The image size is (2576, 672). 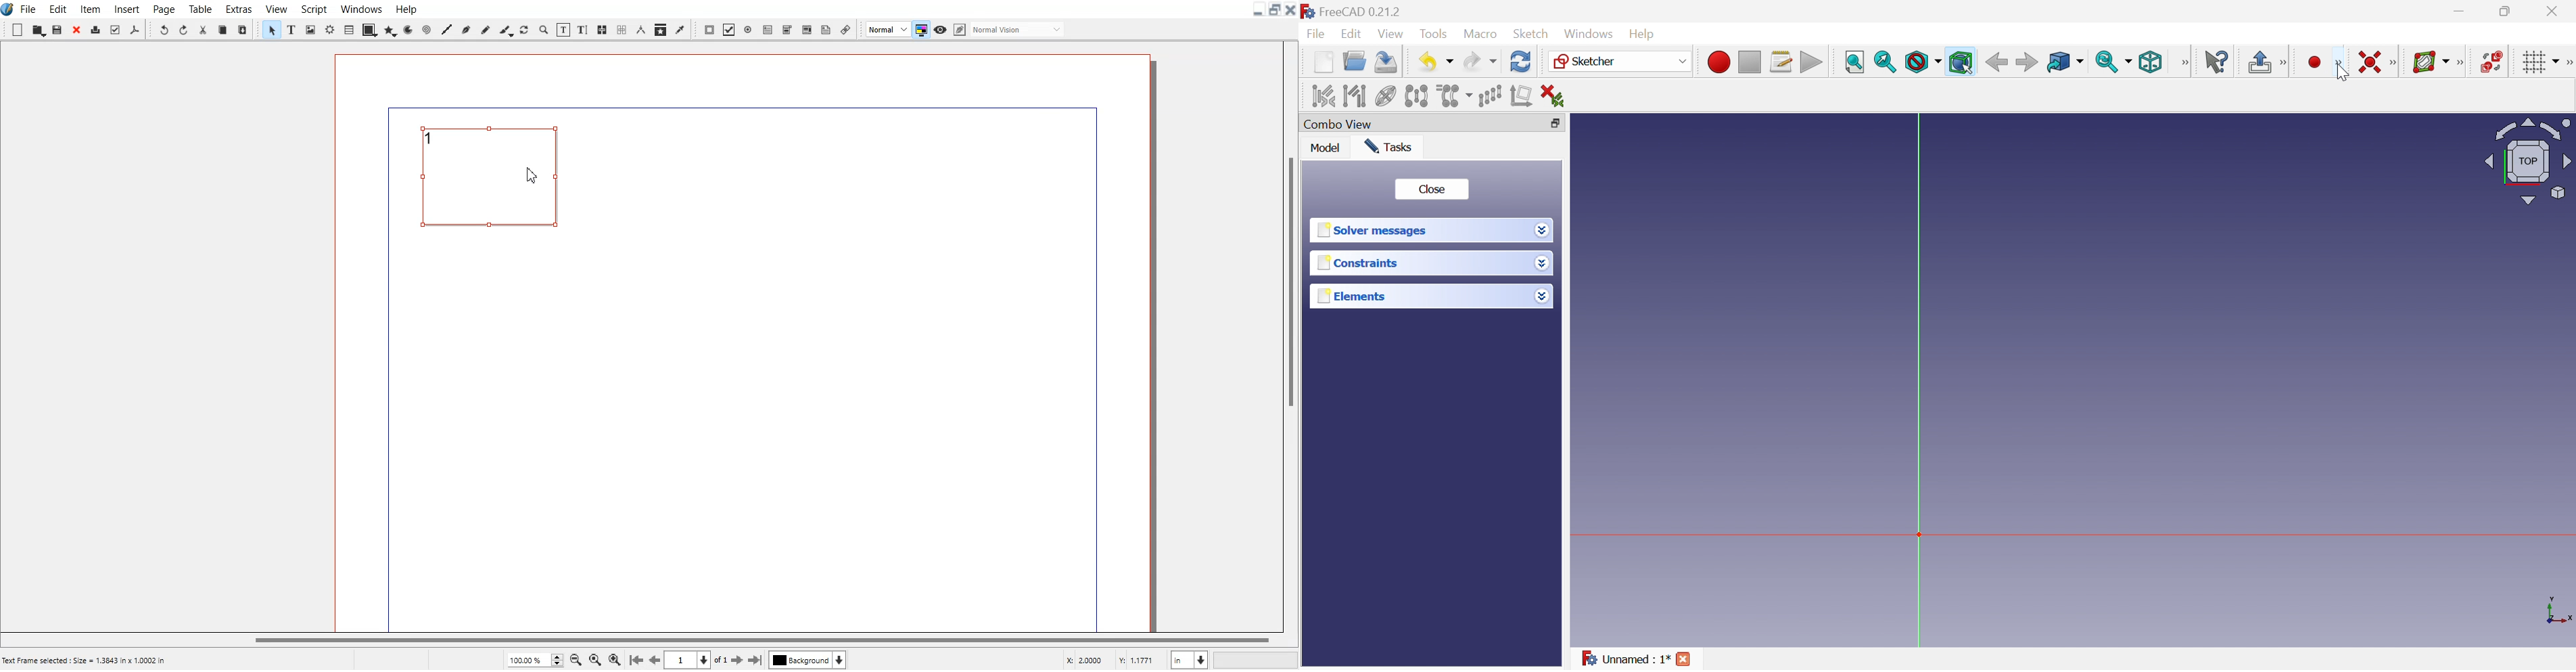 I want to click on Save, so click(x=57, y=29).